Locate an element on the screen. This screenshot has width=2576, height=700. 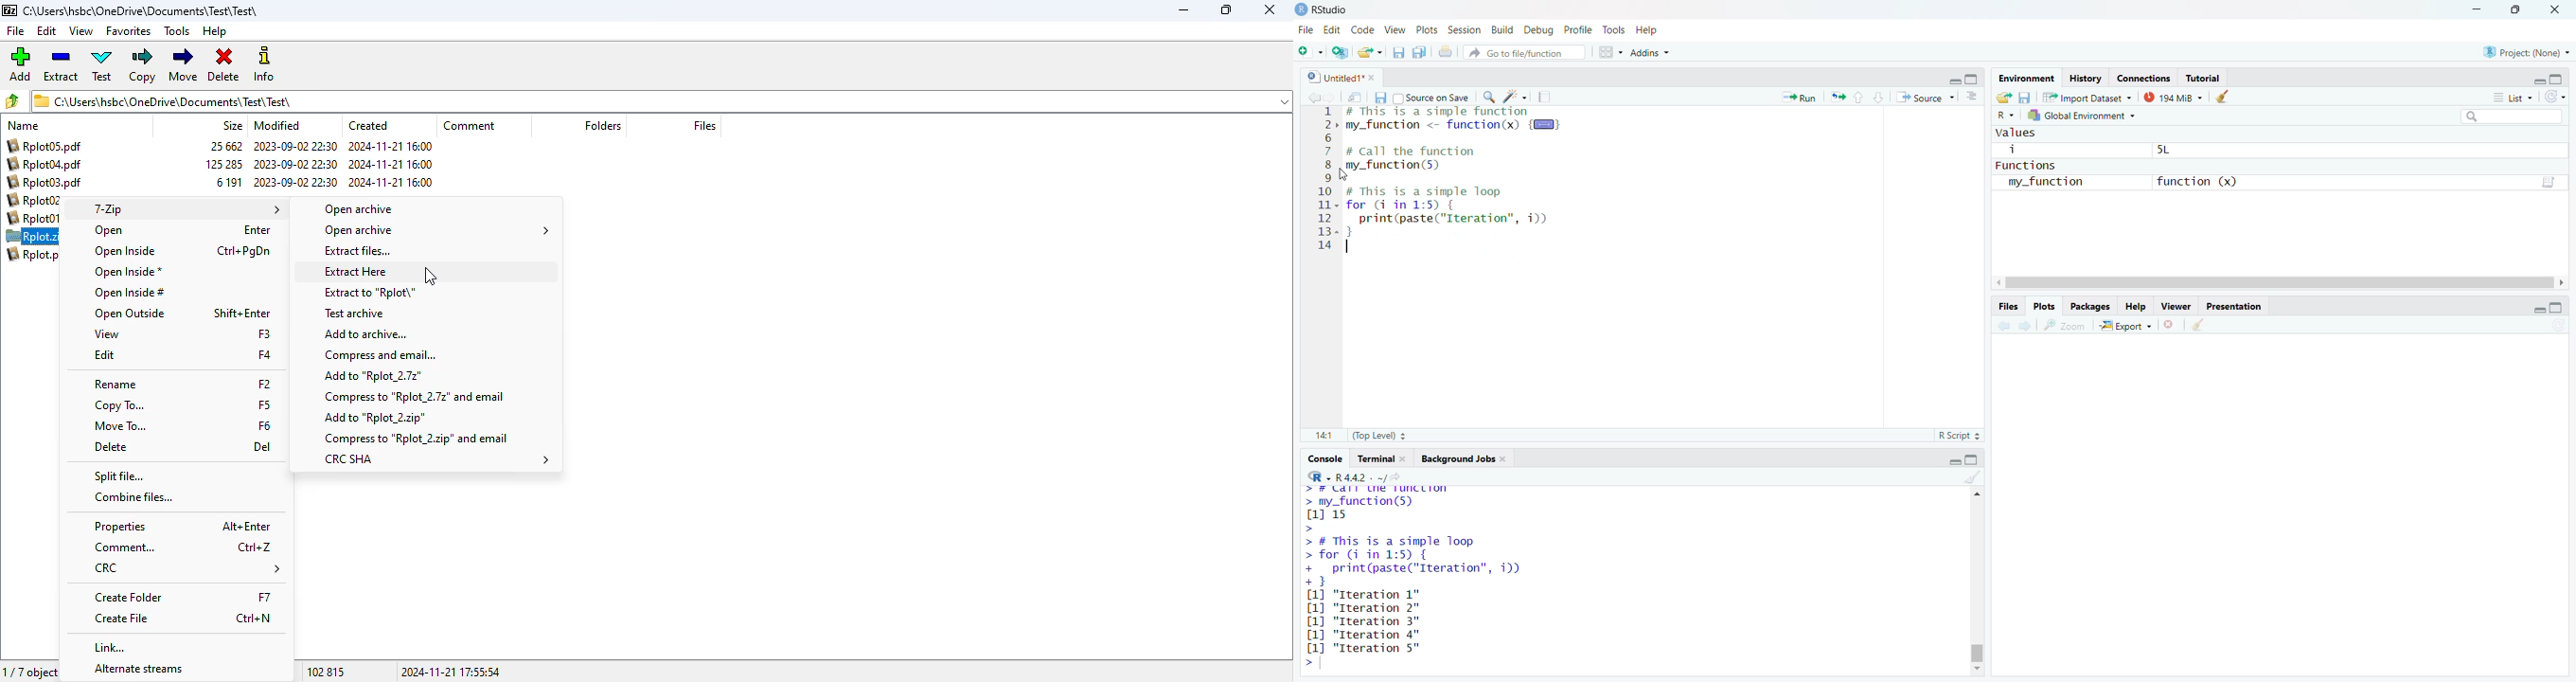
console is located at coordinates (1323, 459).